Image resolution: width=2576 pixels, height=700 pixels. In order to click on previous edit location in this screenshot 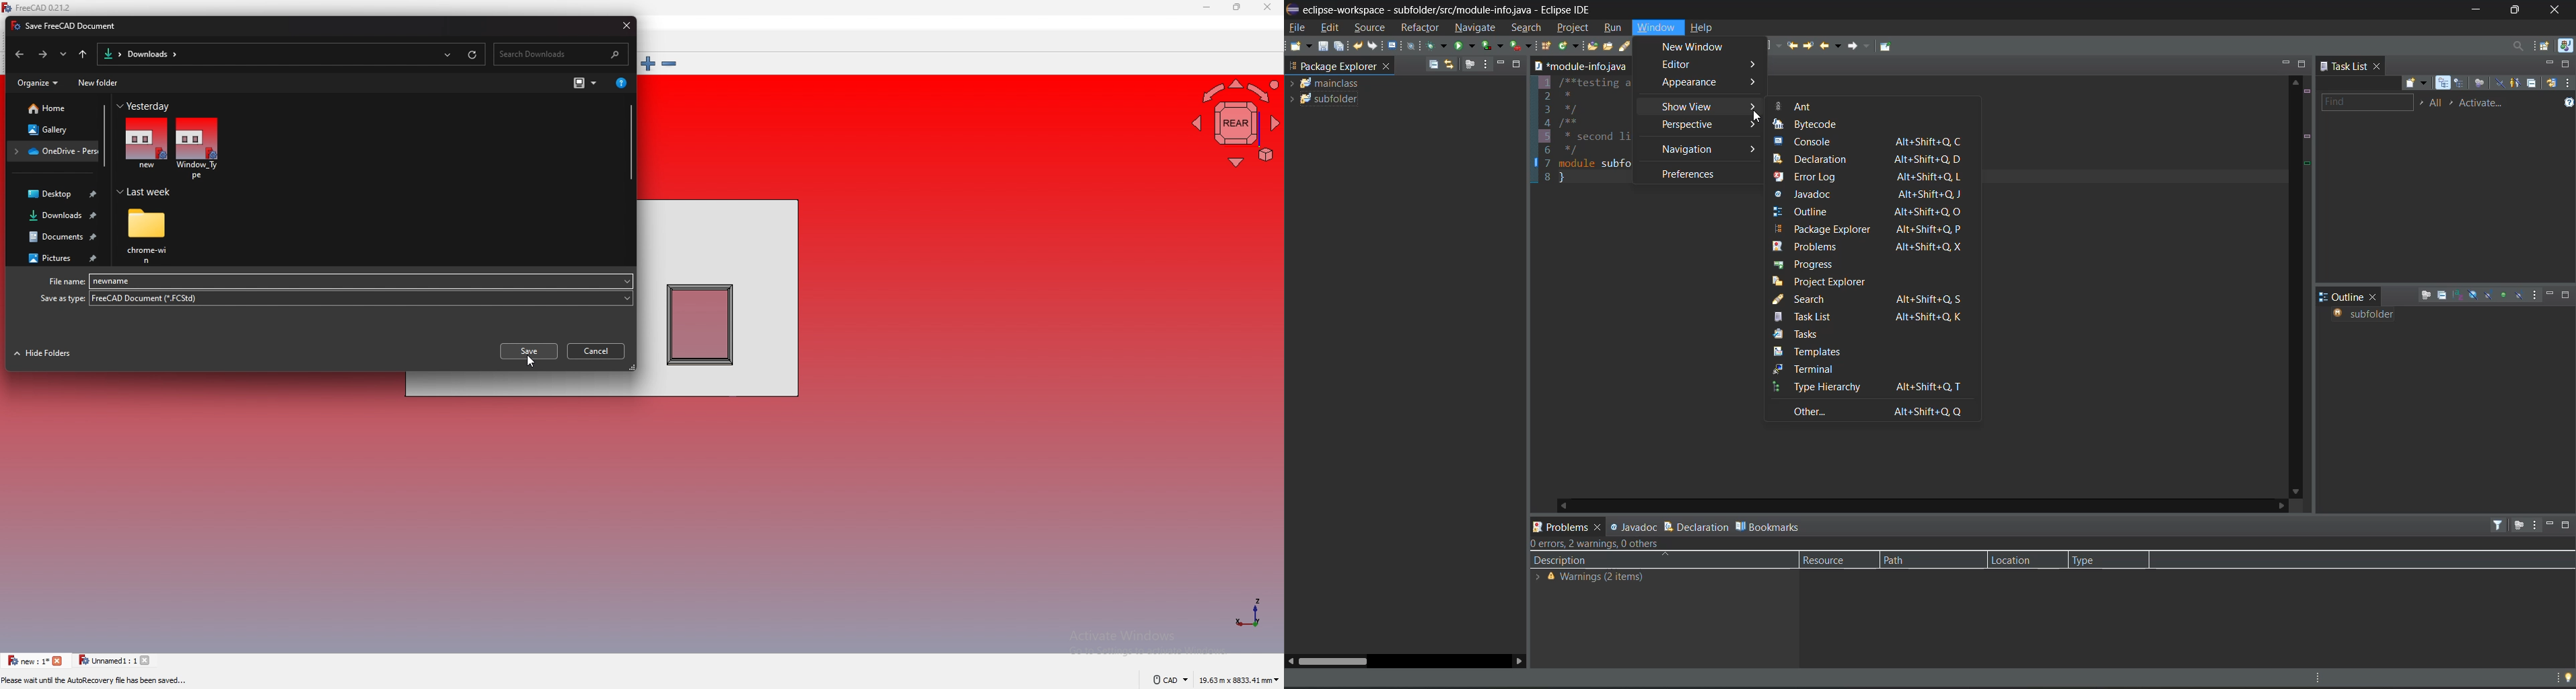, I will do `click(1791, 46)`.